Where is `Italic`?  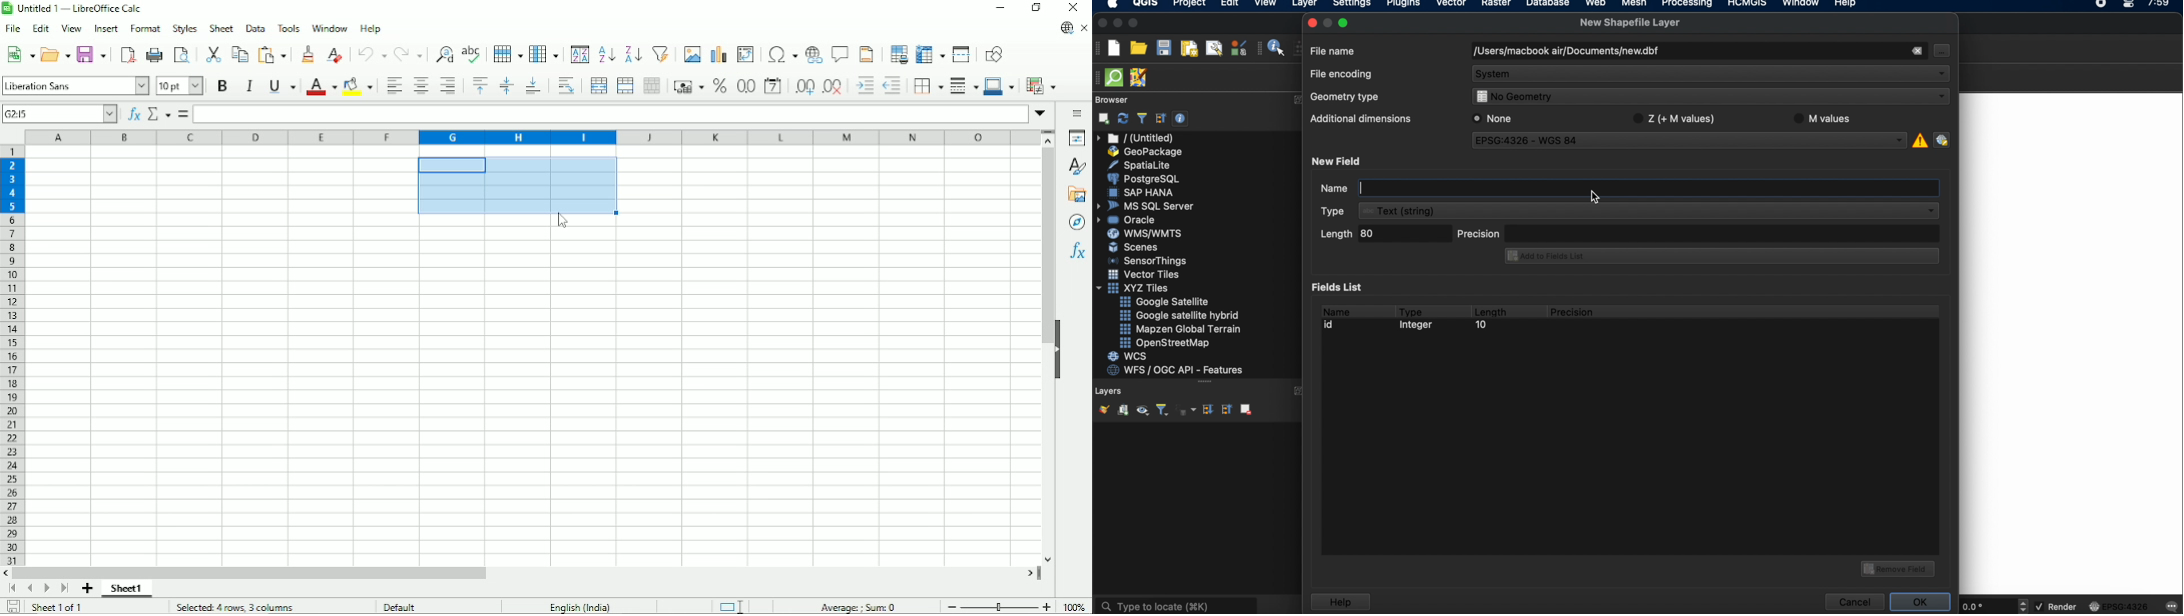 Italic is located at coordinates (249, 86).